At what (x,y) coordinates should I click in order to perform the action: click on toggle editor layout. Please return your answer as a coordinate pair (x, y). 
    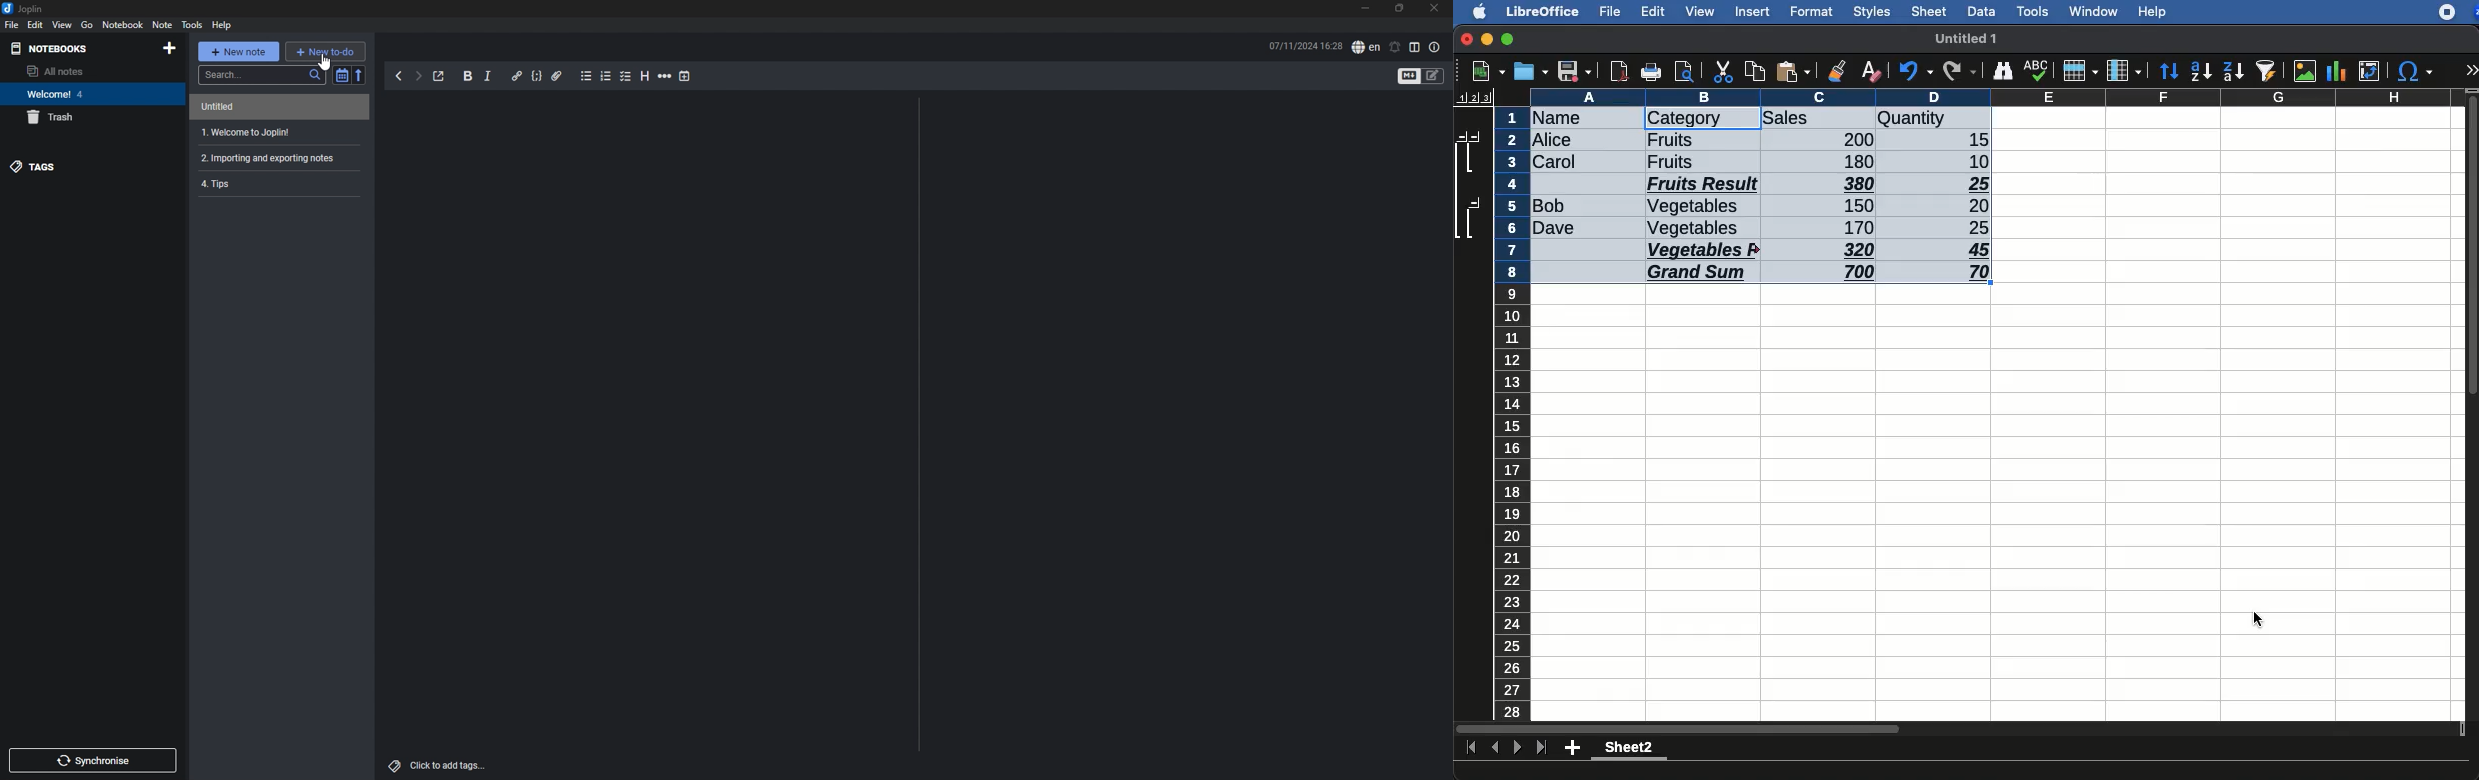
    Looking at the image, I should click on (1415, 47).